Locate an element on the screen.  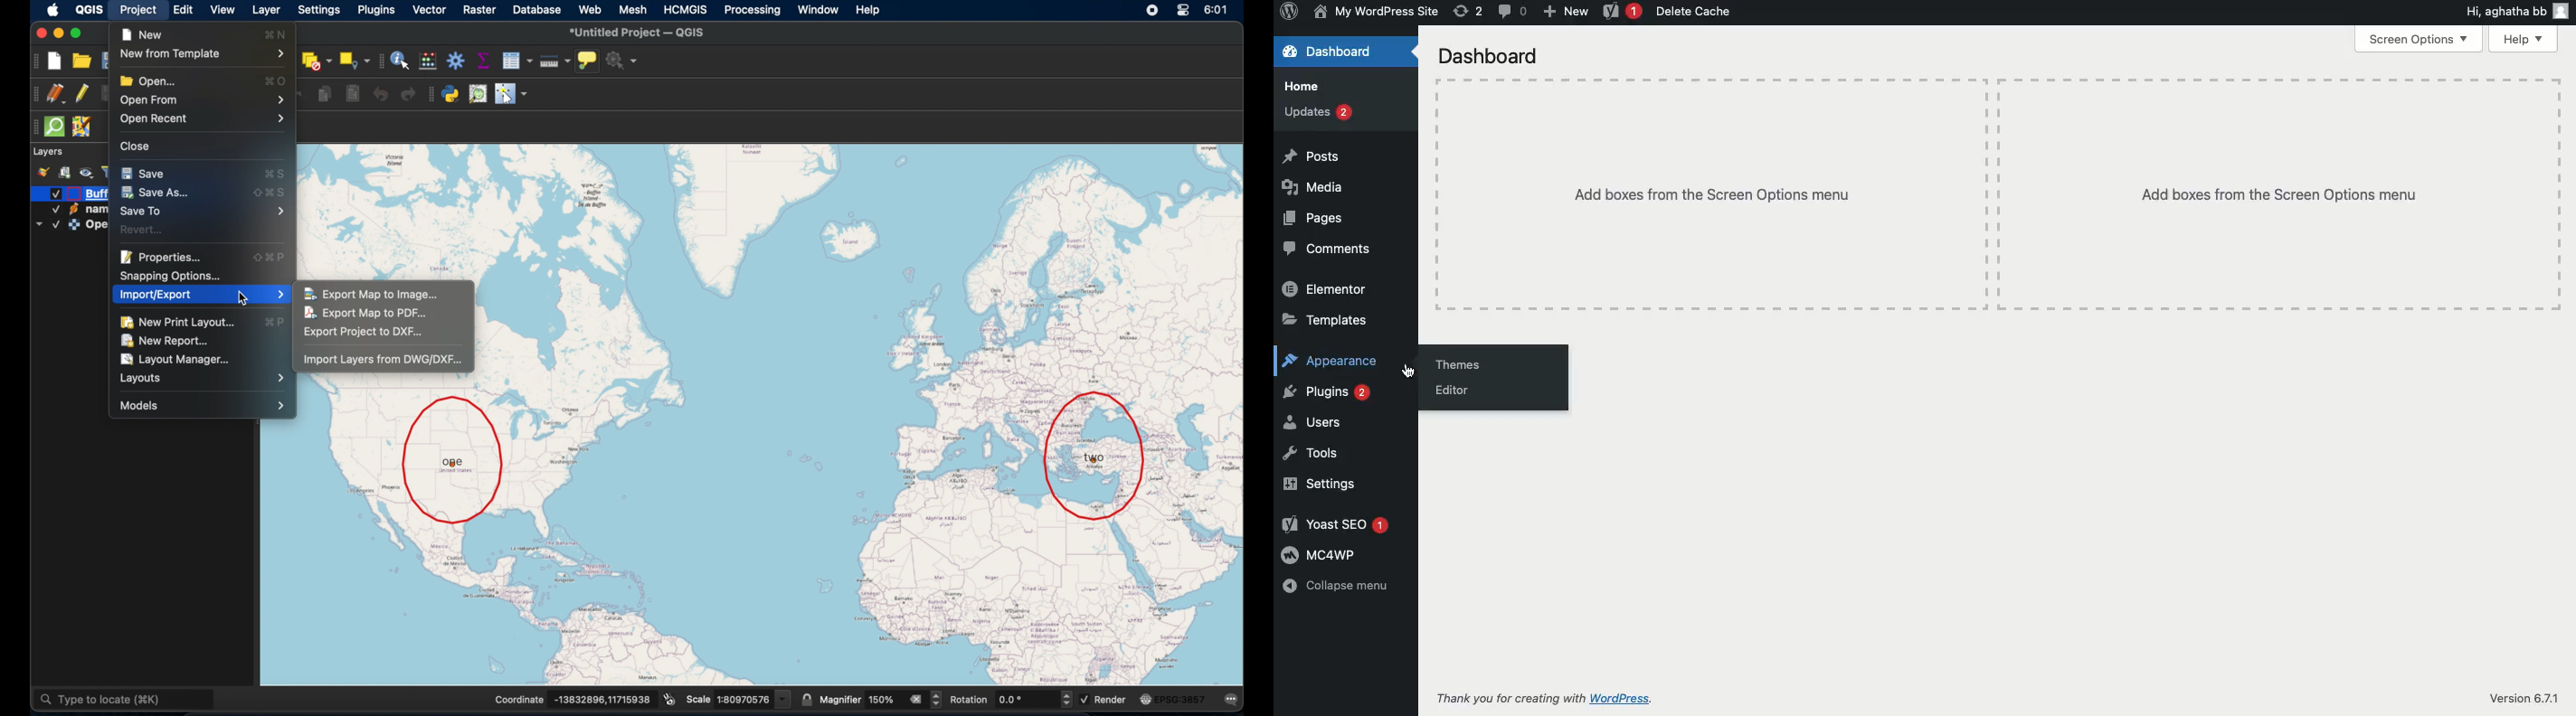
Tools is located at coordinates (1311, 454).